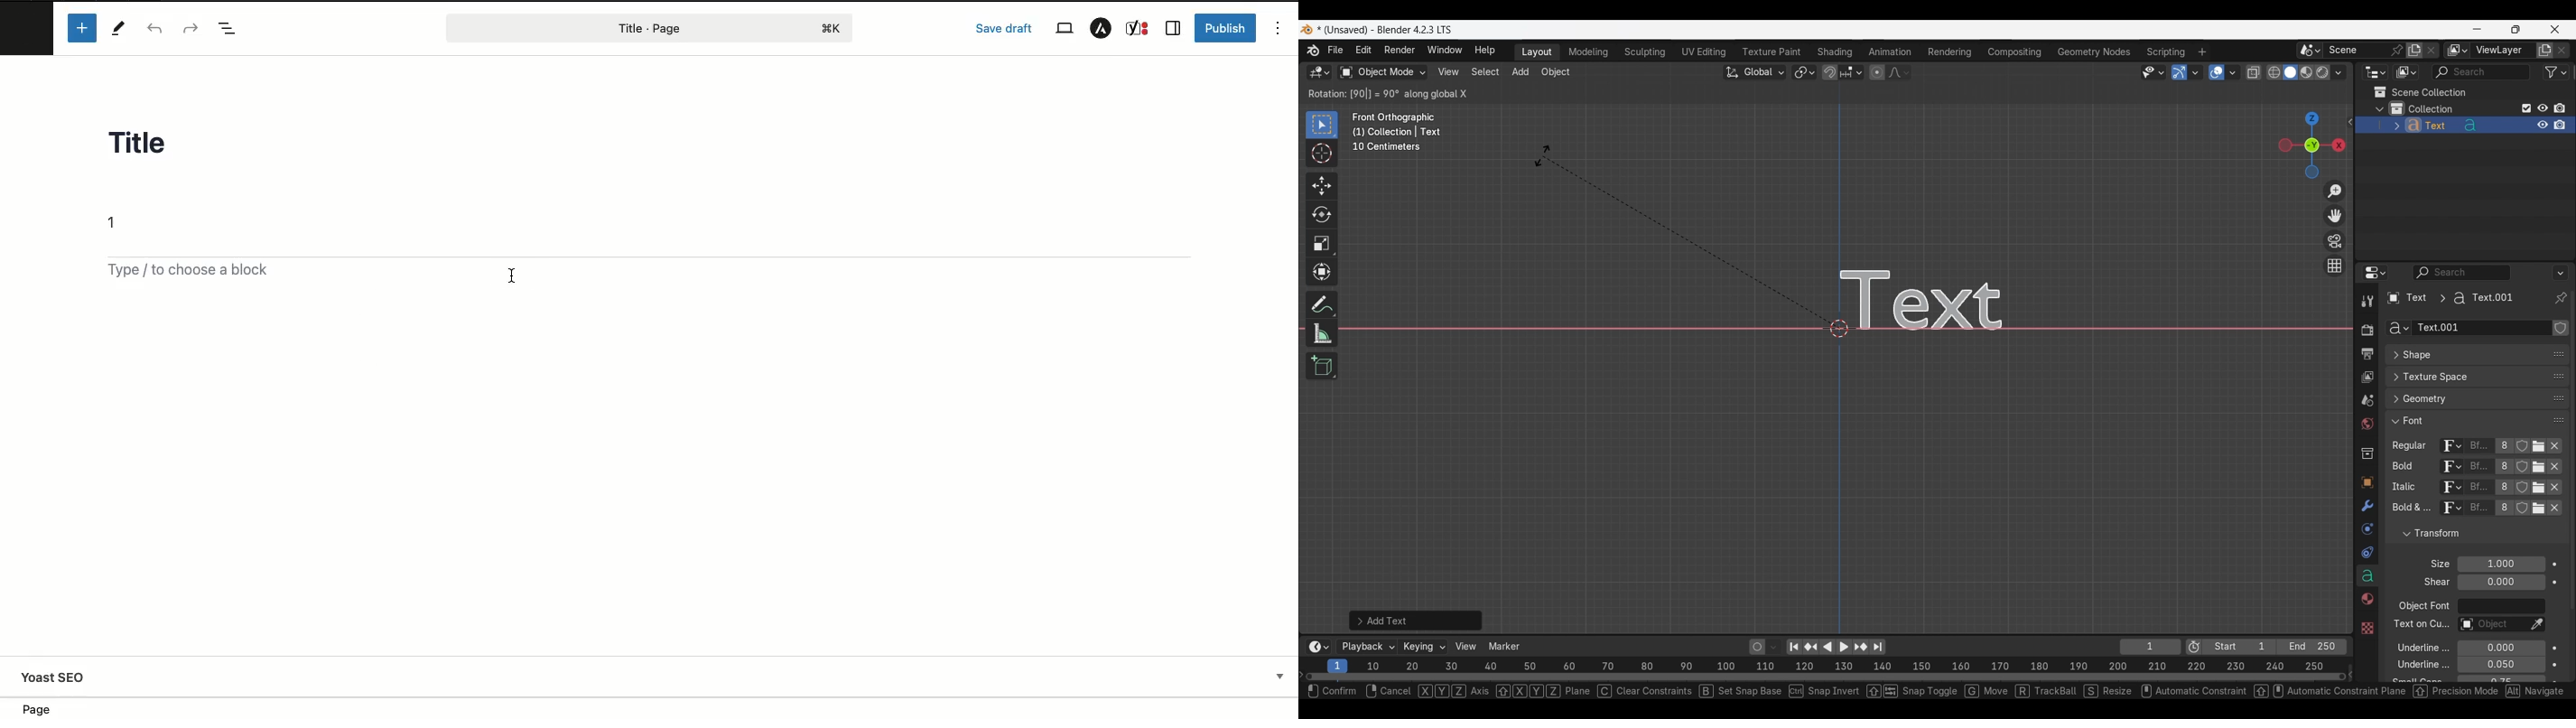 The width and height of the screenshot is (2576, 728). Describe the element at coordinates (1139, 29) in the screenshot. I see `Yoast` at that location.